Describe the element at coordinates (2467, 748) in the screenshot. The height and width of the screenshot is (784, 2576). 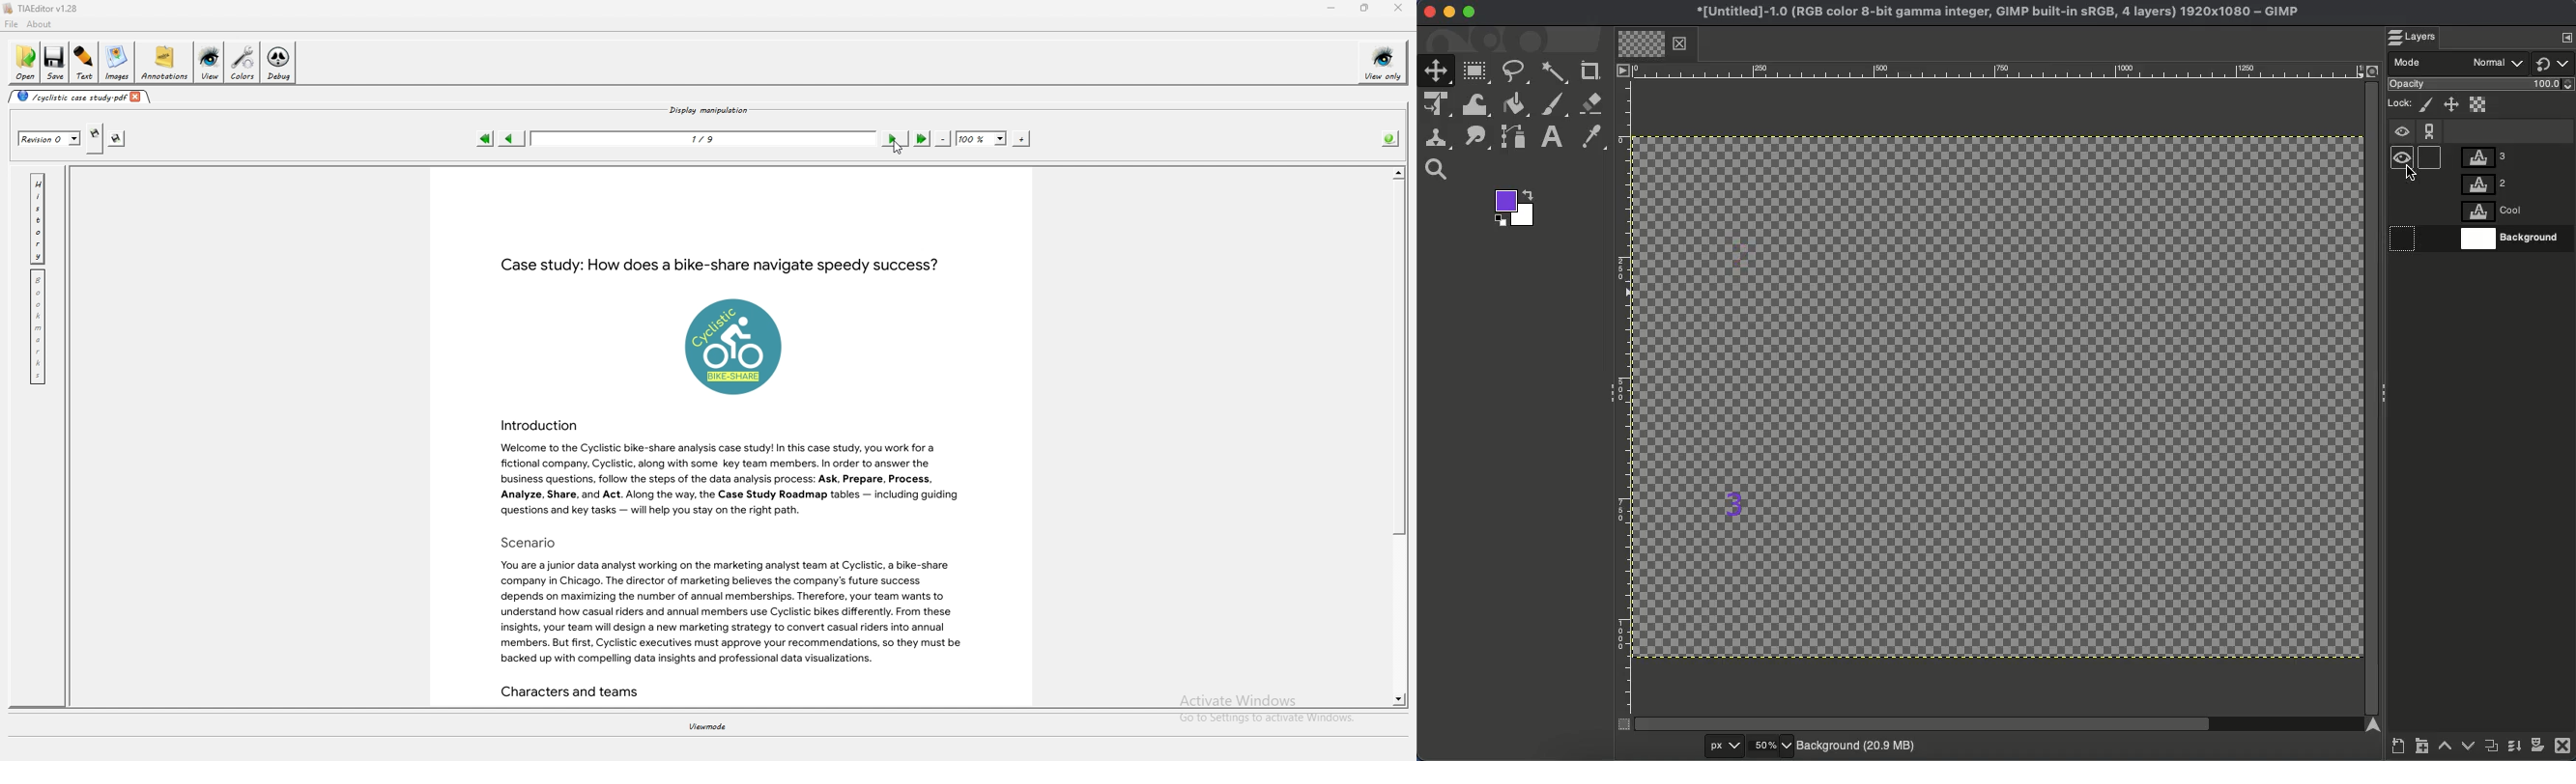
I see `Lower layer` at that location.